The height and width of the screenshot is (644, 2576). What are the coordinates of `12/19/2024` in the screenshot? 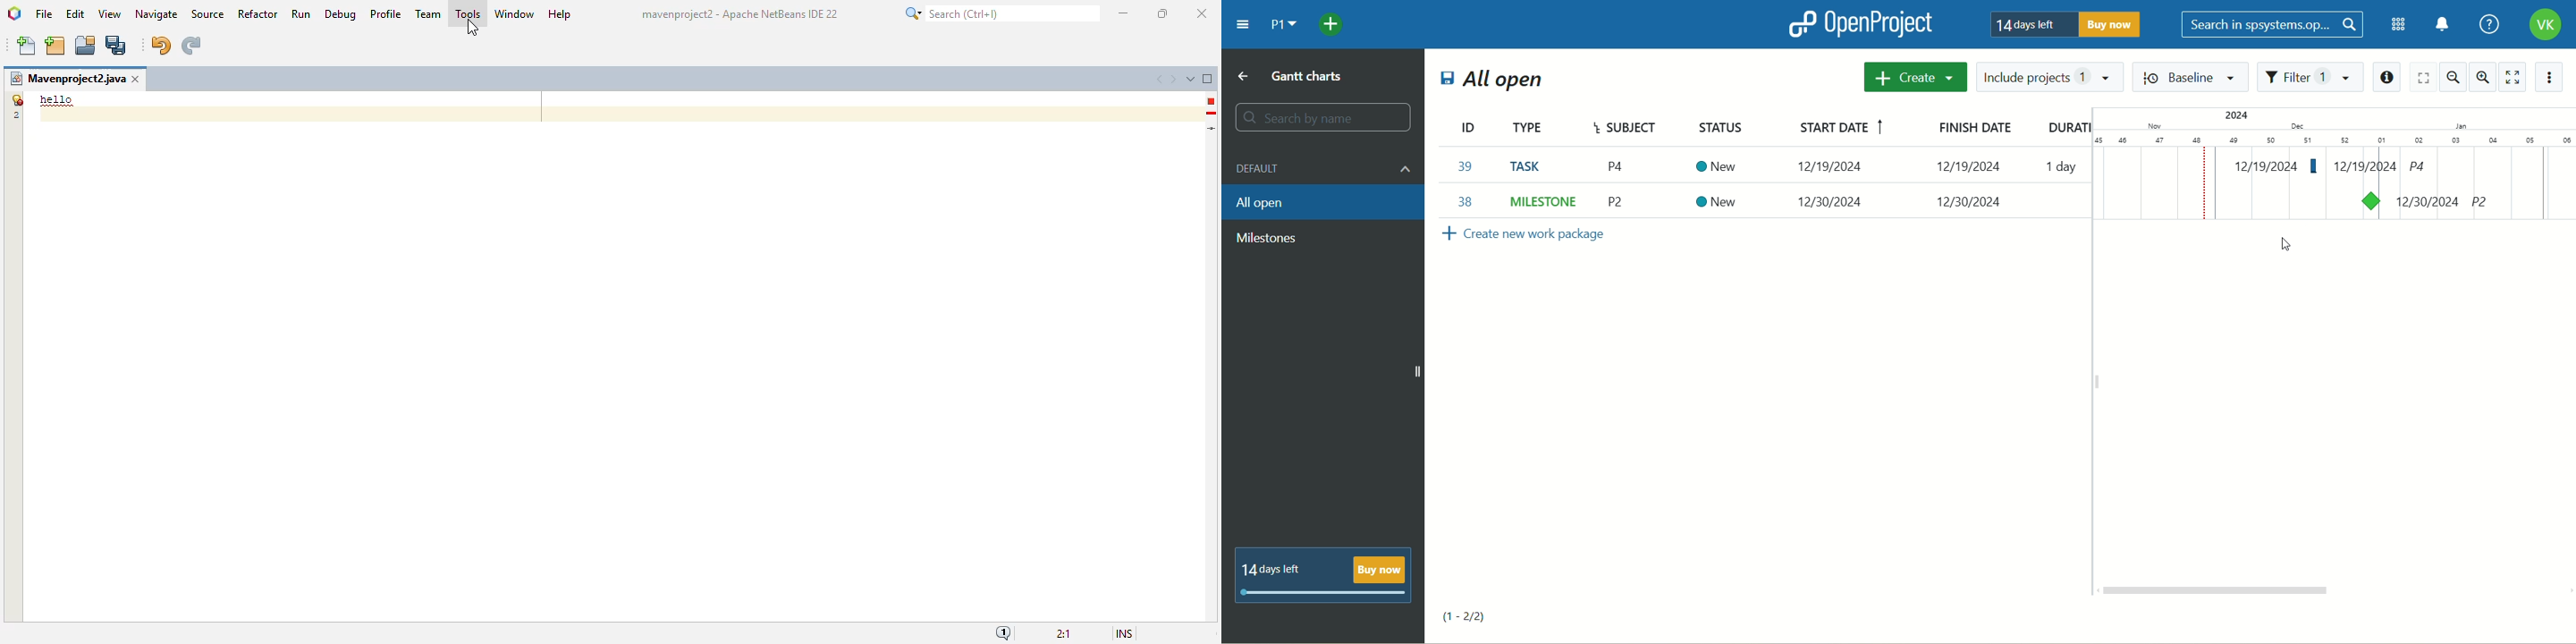 It's located at (2265, 166).